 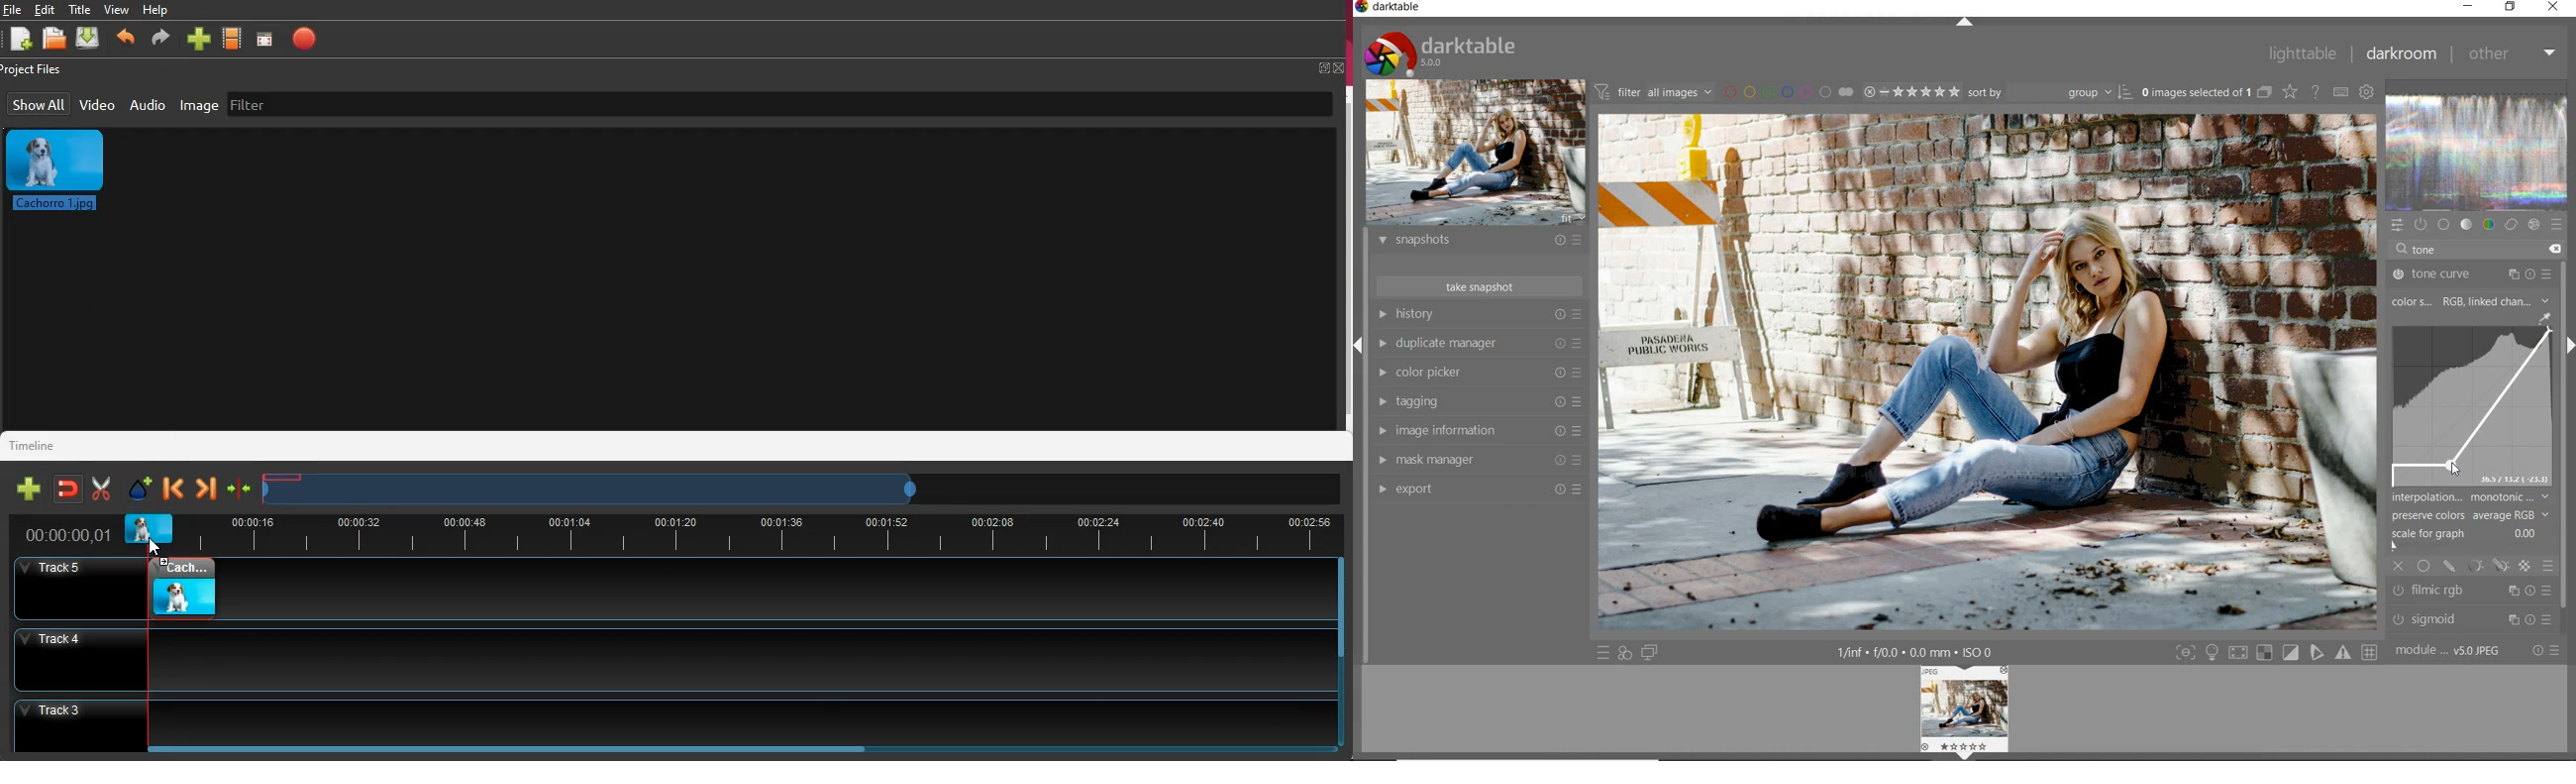 I want to click on , so click(x=60, y=589).